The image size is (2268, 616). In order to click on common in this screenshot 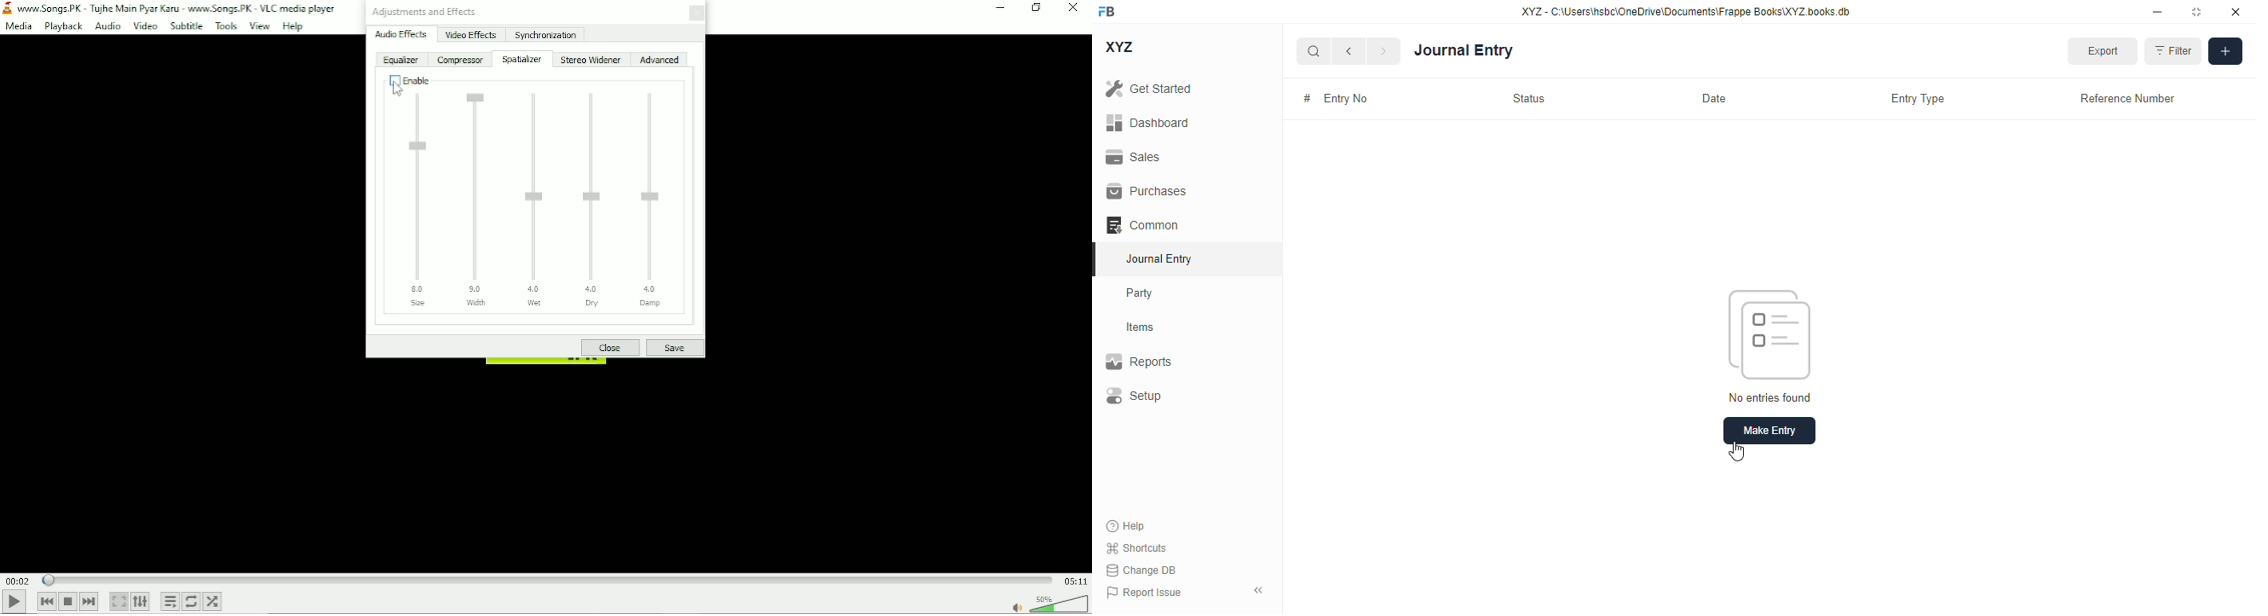, I will do `click(1142, 225)`.